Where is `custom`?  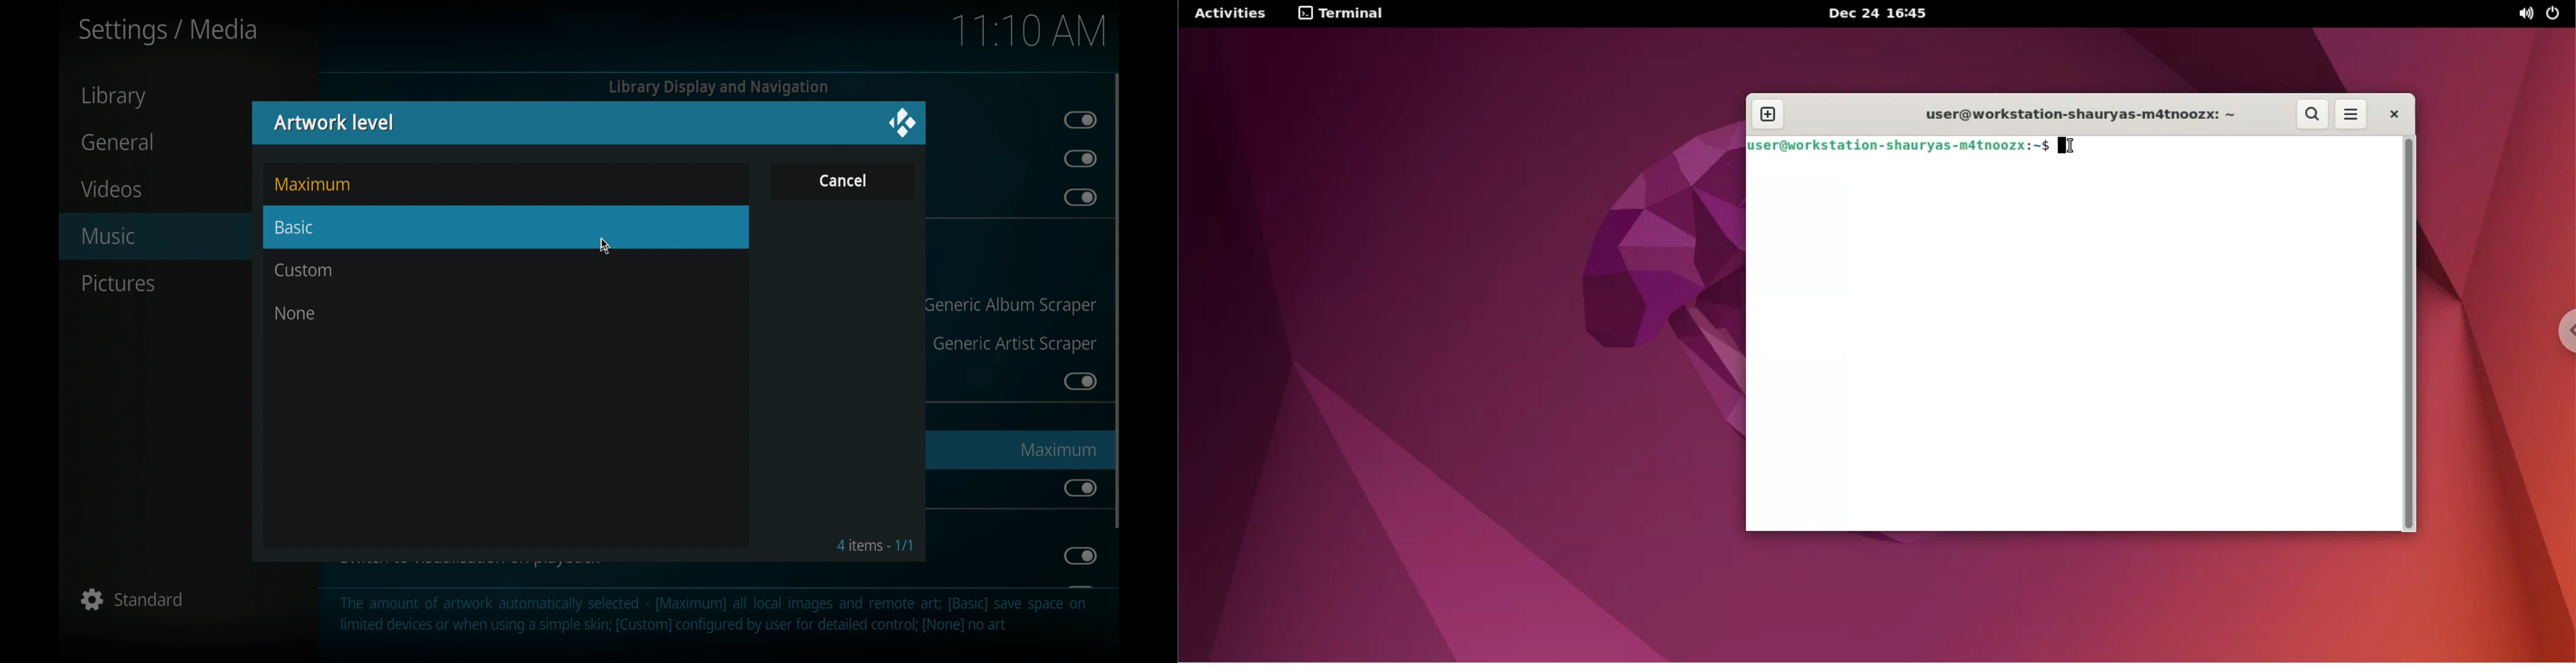 custom is located at coordinates (304, 271).